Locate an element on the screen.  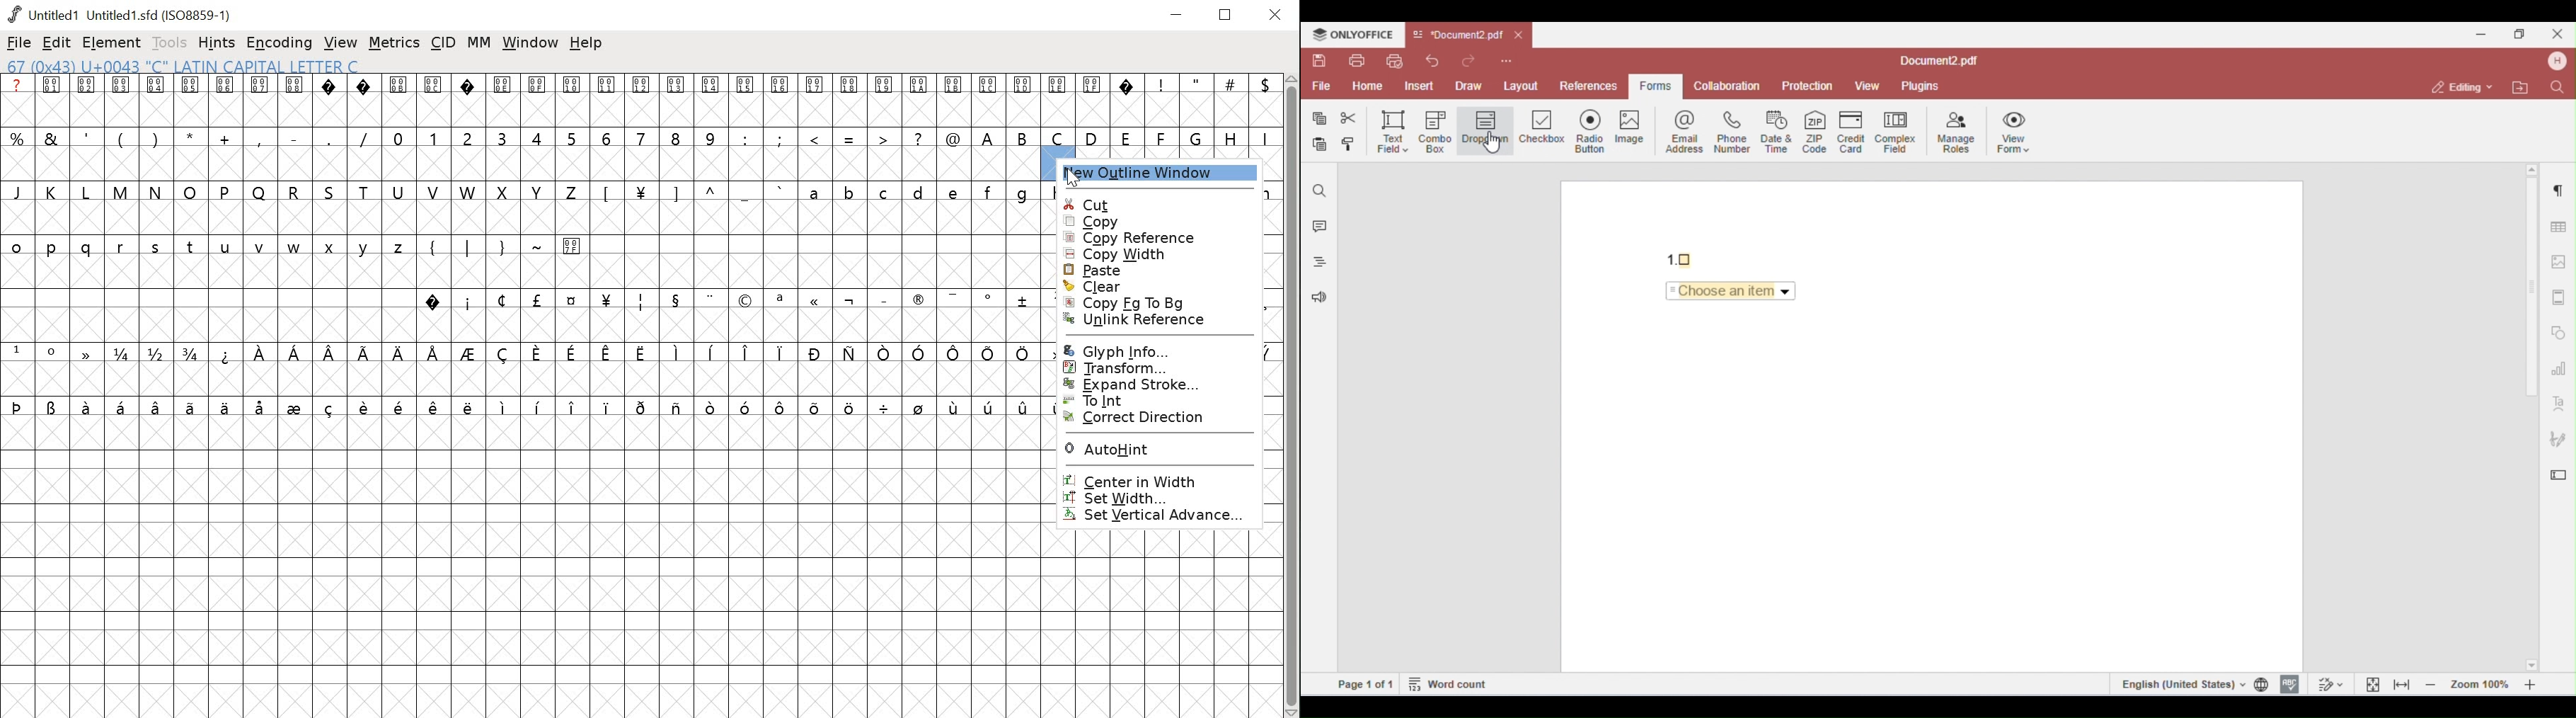
new outline window is located at coordinates (1163, 175).